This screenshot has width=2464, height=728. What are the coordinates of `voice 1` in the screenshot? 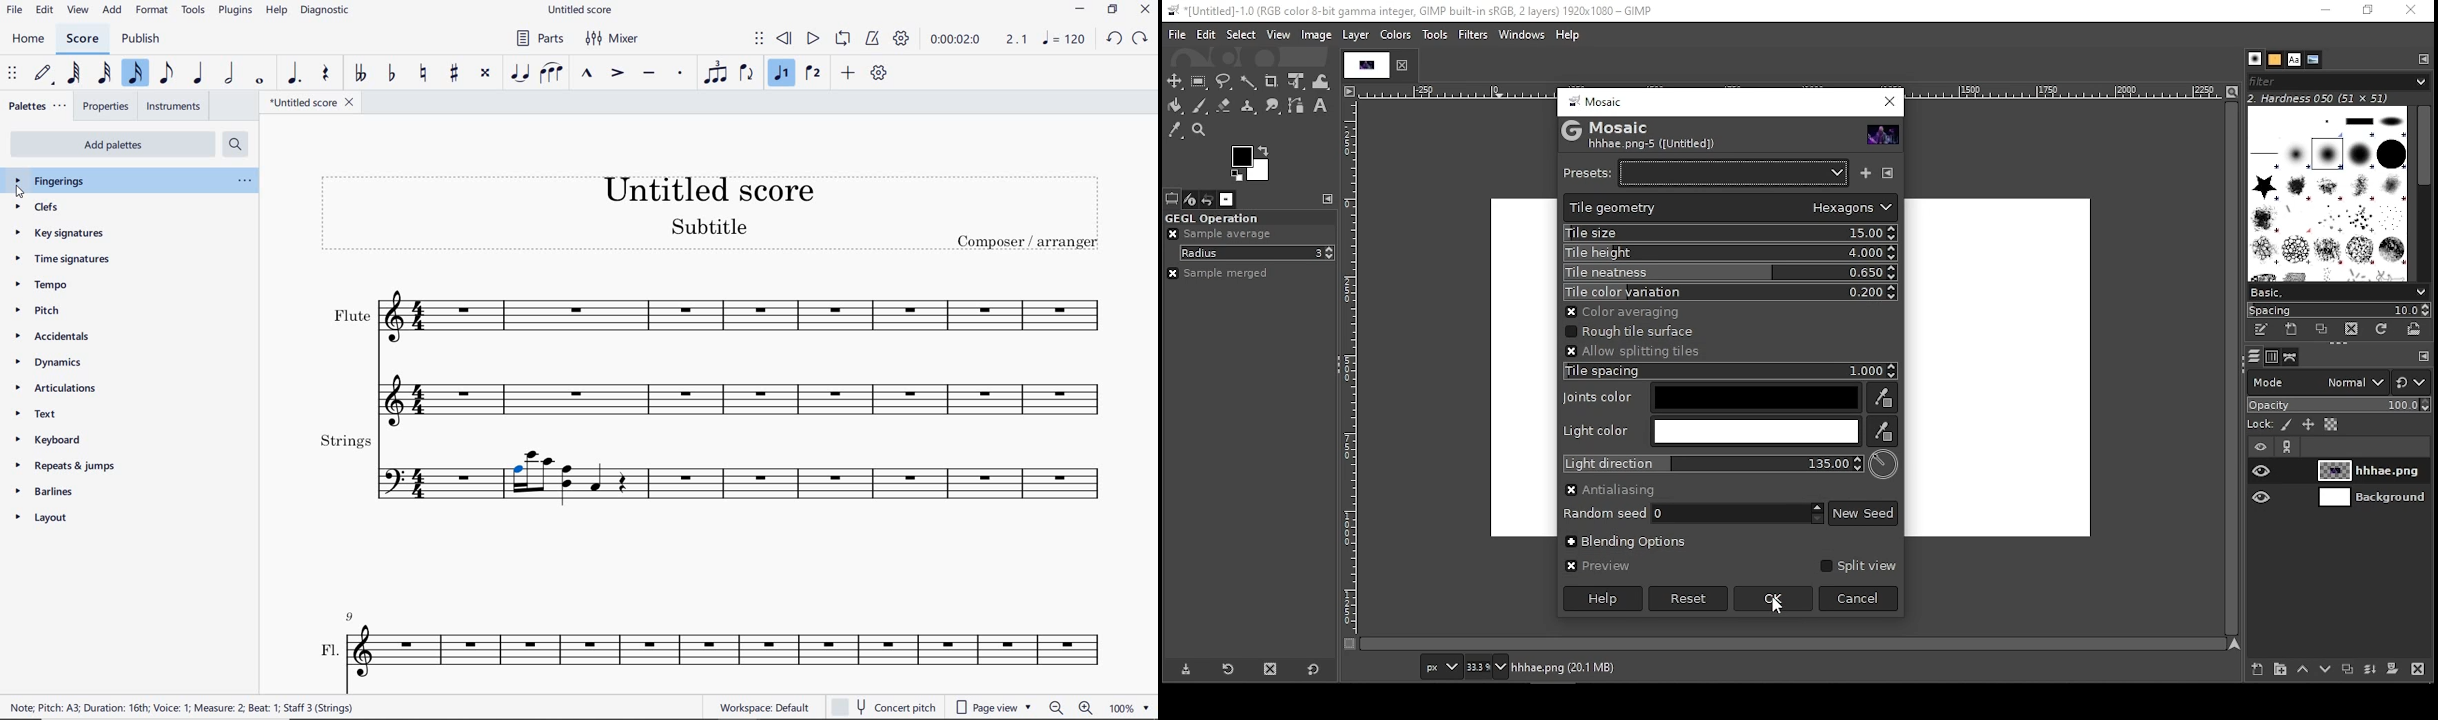 It's located at (782, 74).